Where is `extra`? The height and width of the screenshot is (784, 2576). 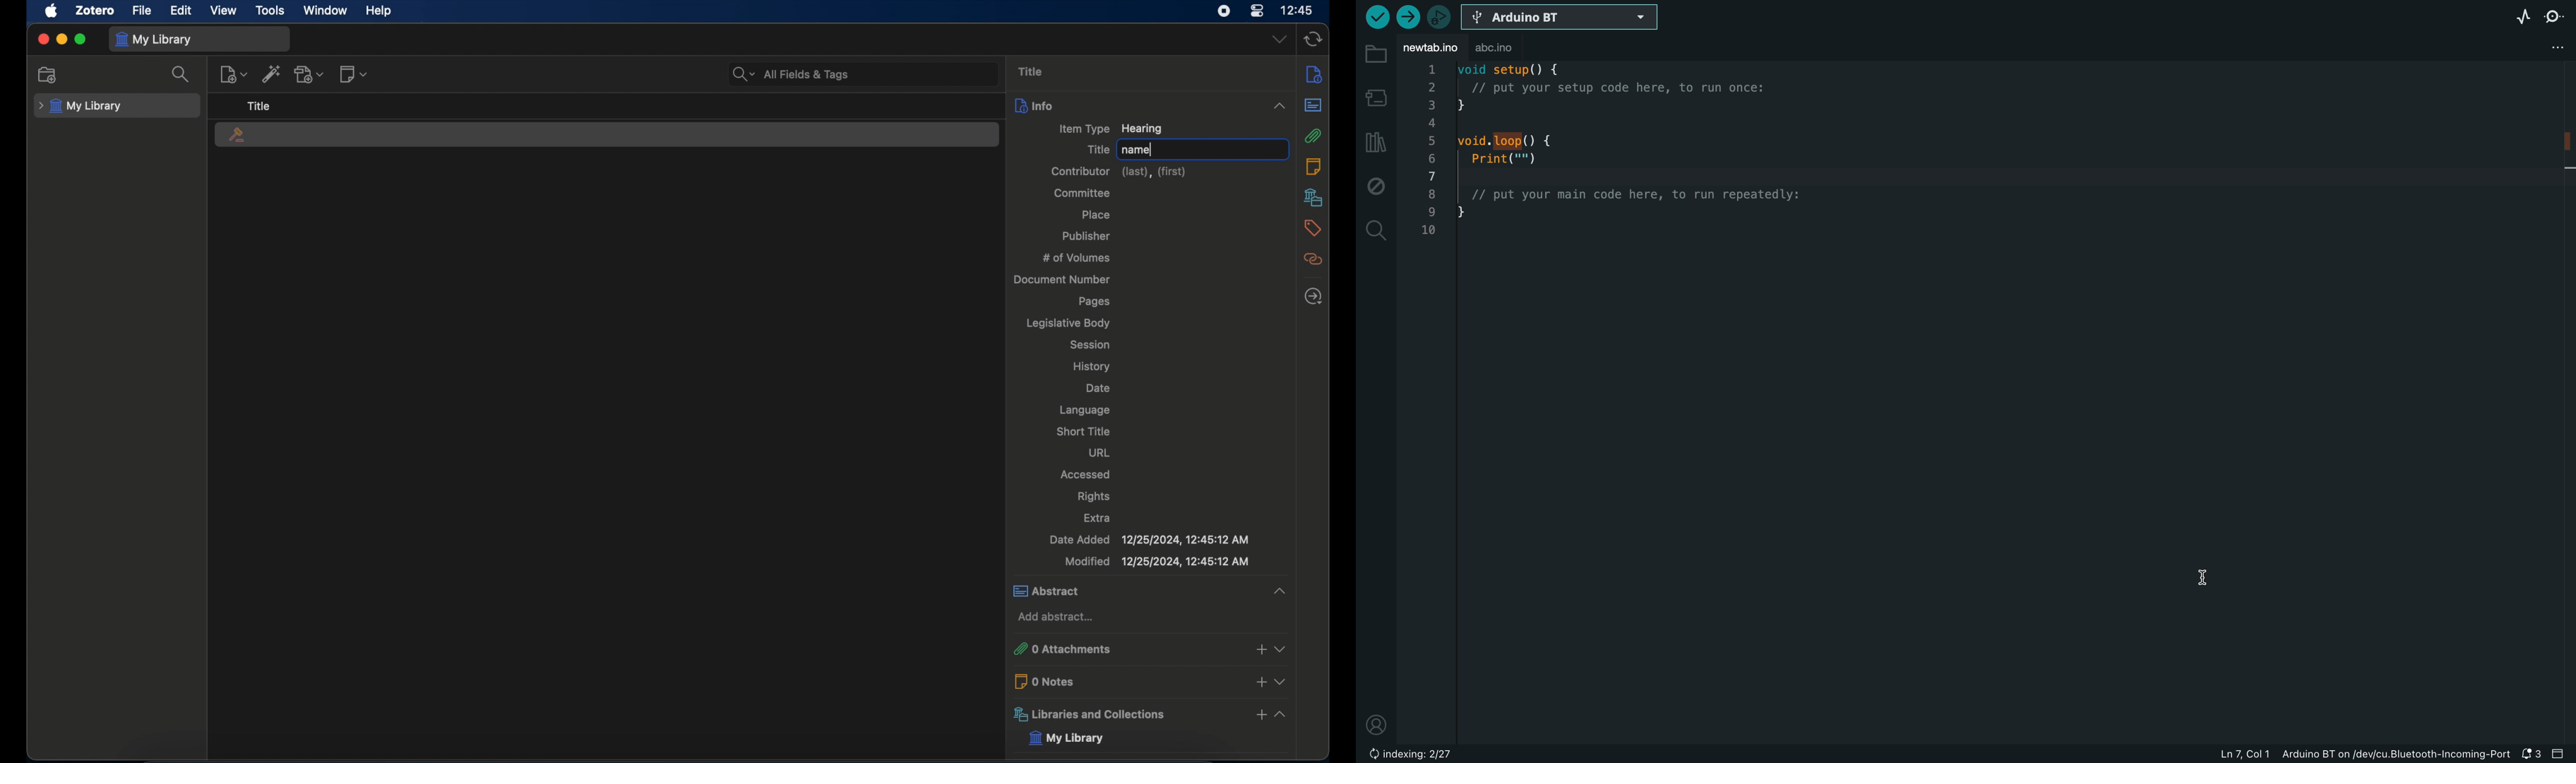
extra is located at coordinates (1098, 517).